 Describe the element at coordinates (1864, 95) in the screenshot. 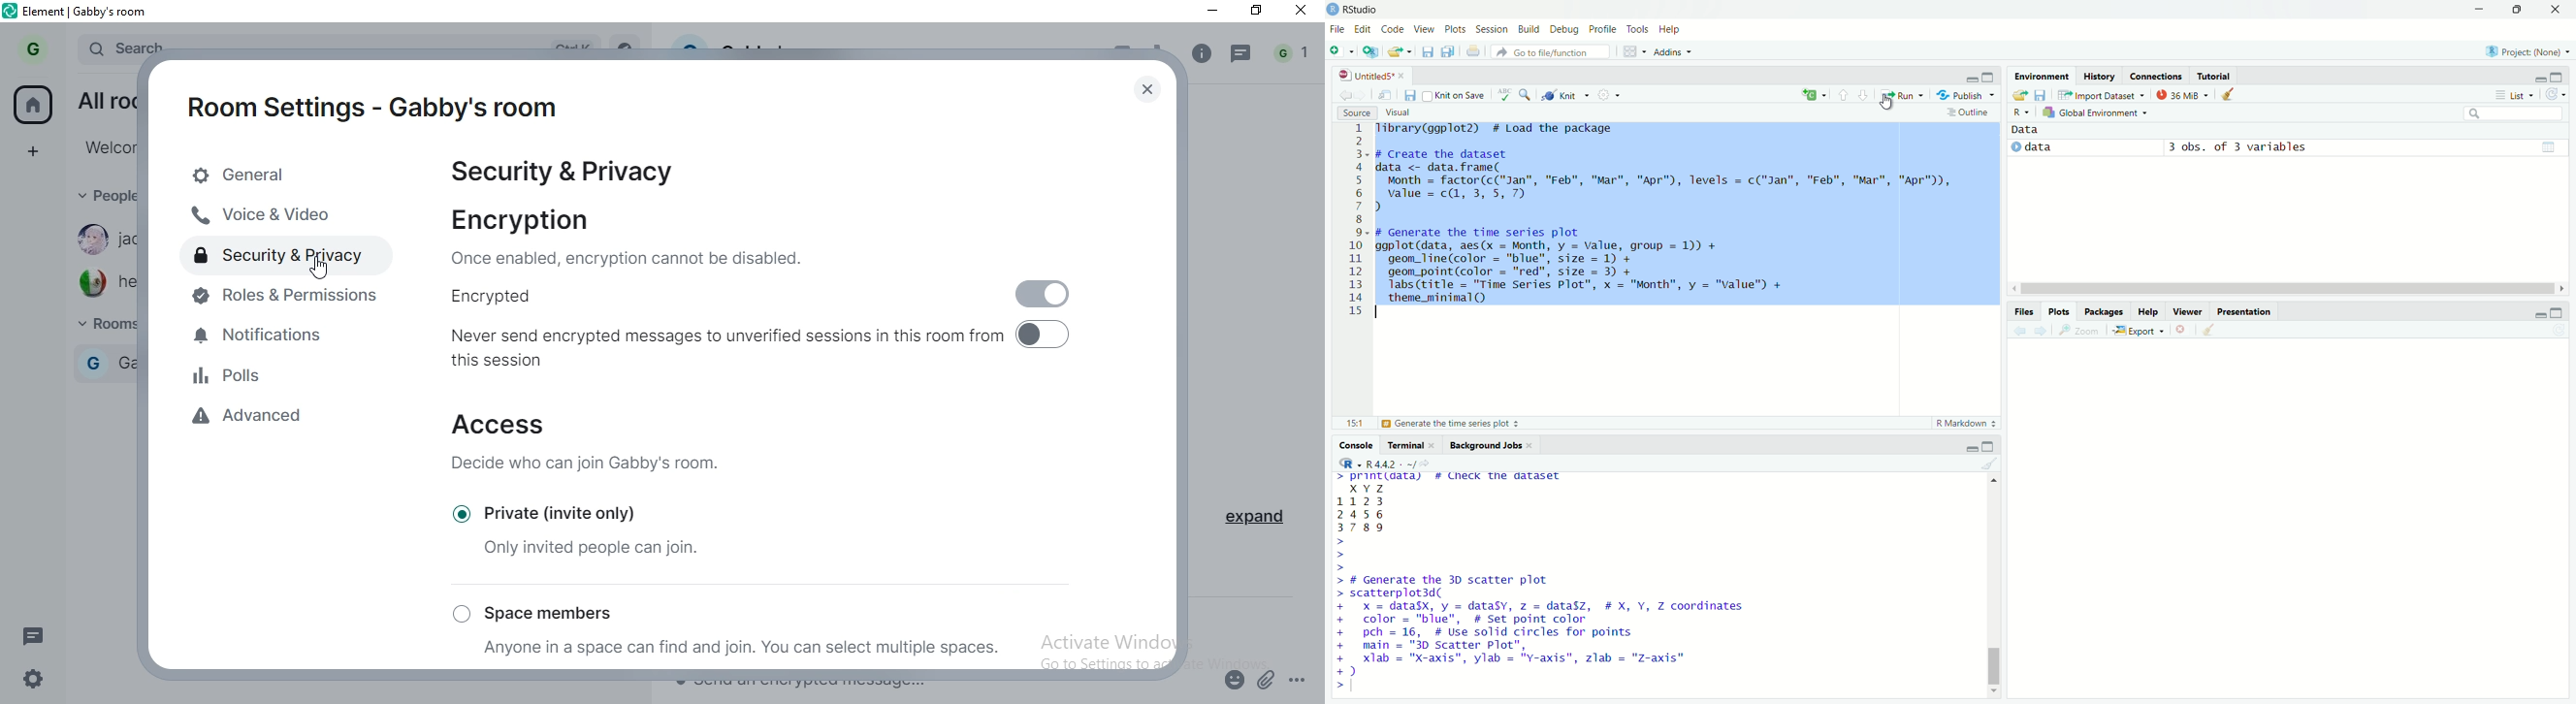

I see `go to next section/chunk` at that location.